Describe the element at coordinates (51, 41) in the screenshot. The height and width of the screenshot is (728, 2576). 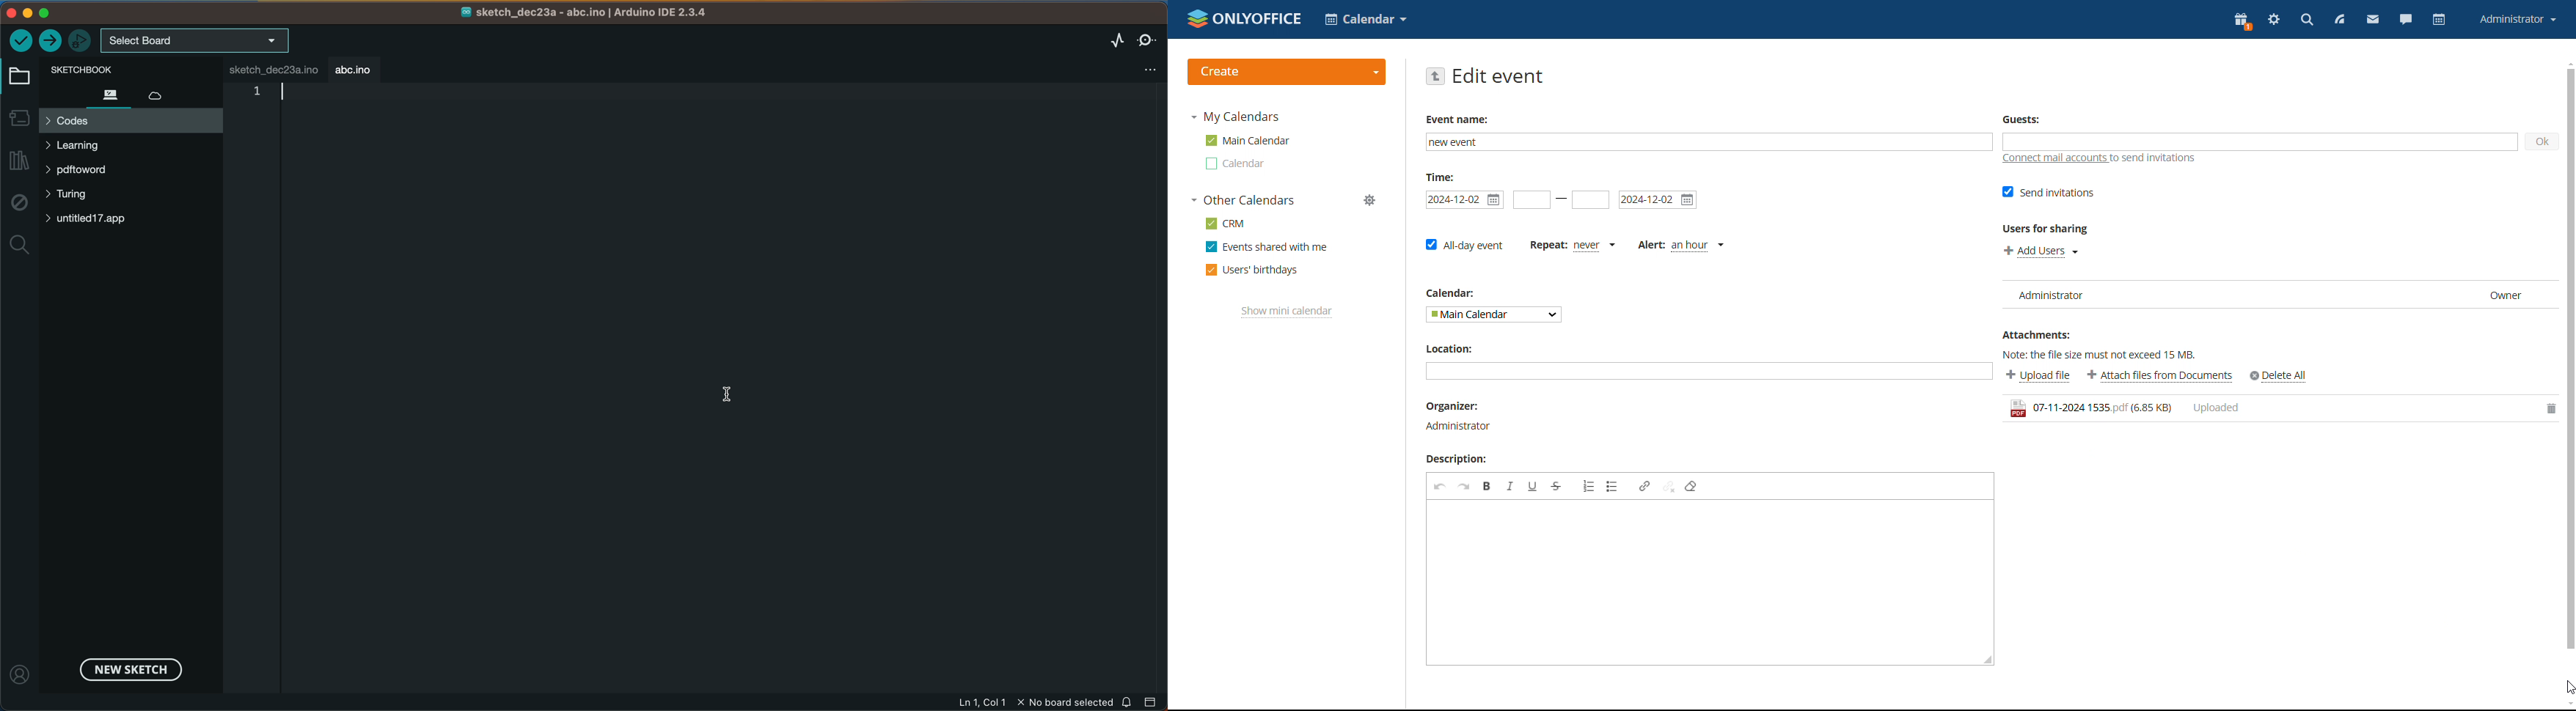
I see `upload` at that location.